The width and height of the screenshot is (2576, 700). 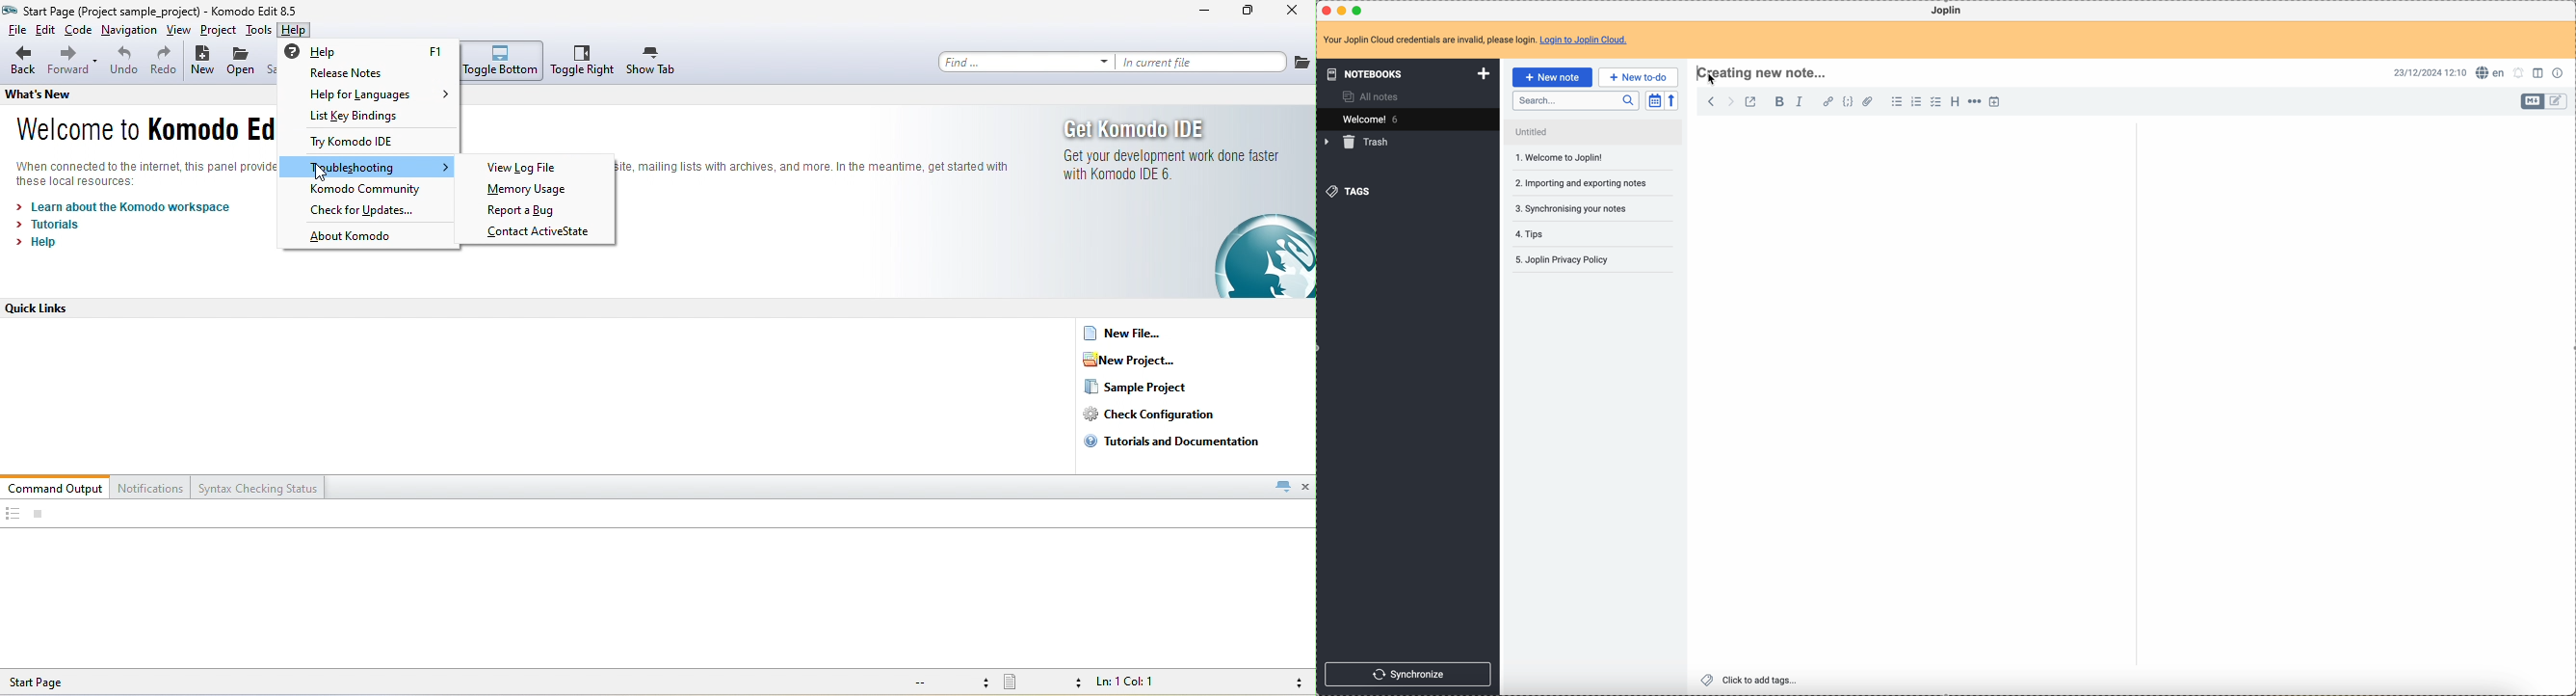 What do you see at coordinates (1344, 10) in the screenshot?
I see `minimize` at bounding box center [1344, 10].